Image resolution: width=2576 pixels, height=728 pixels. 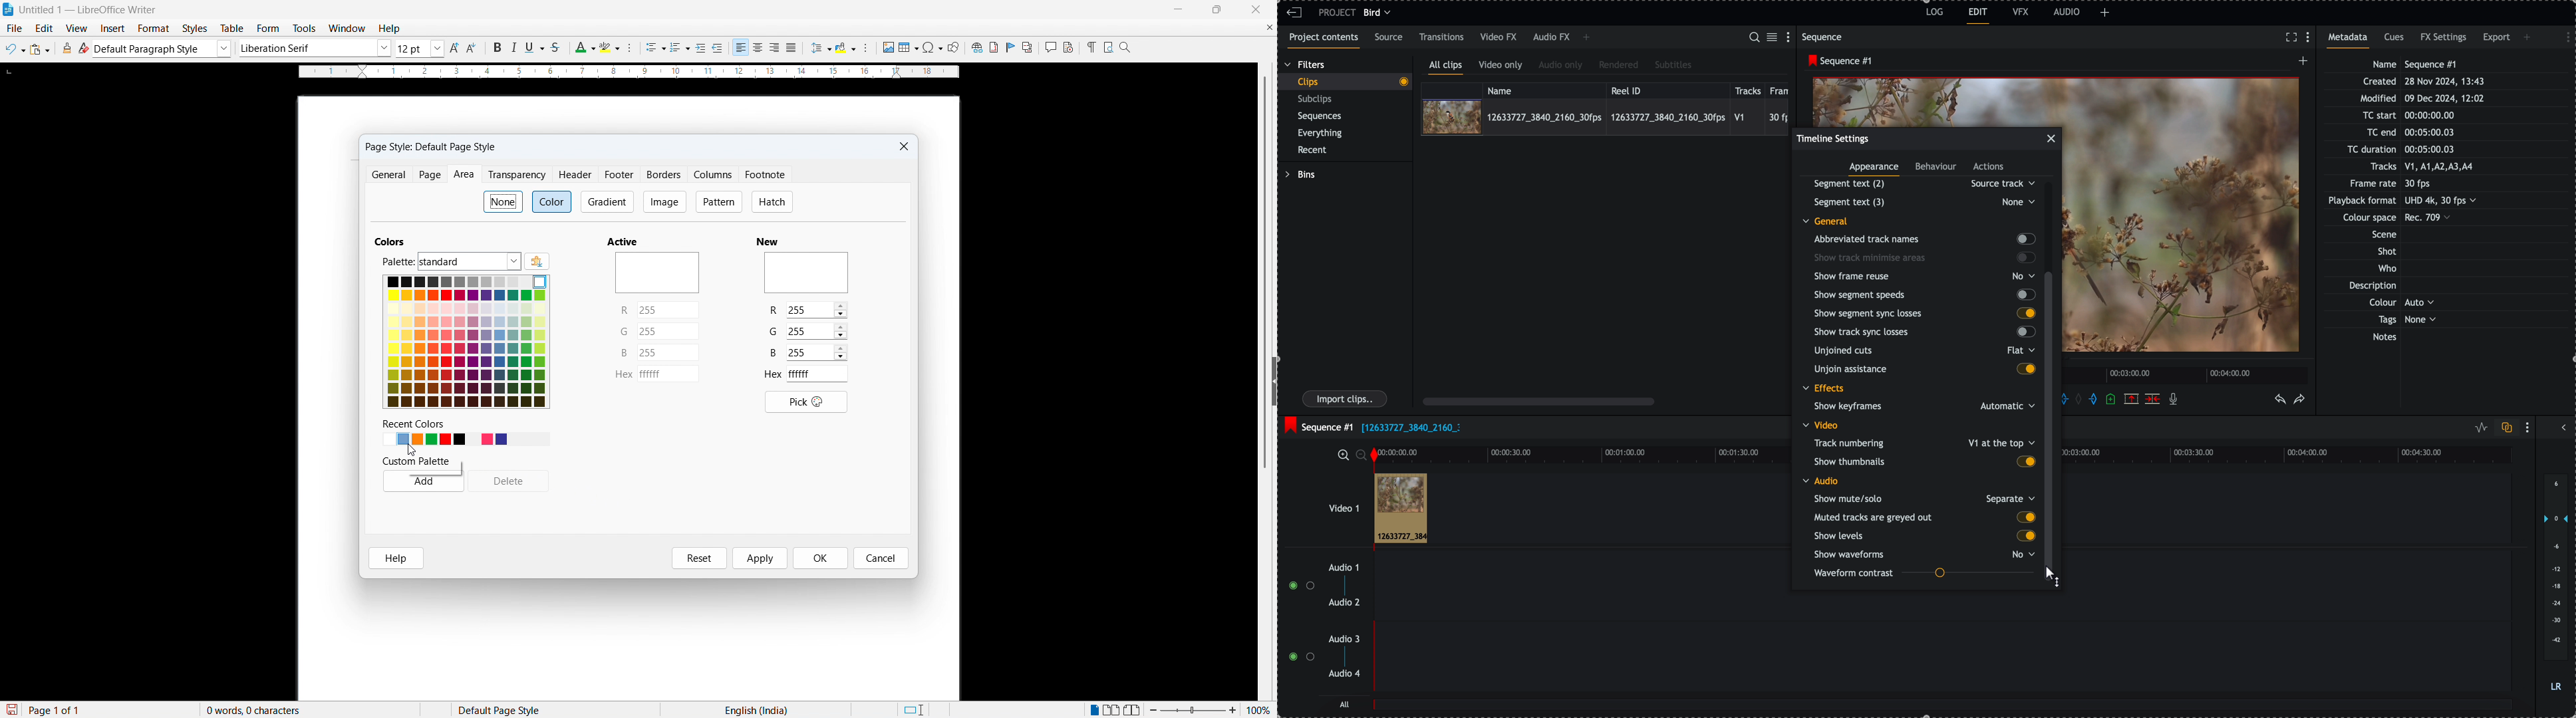 I want to click on Close , so click(x=1255, y=9).